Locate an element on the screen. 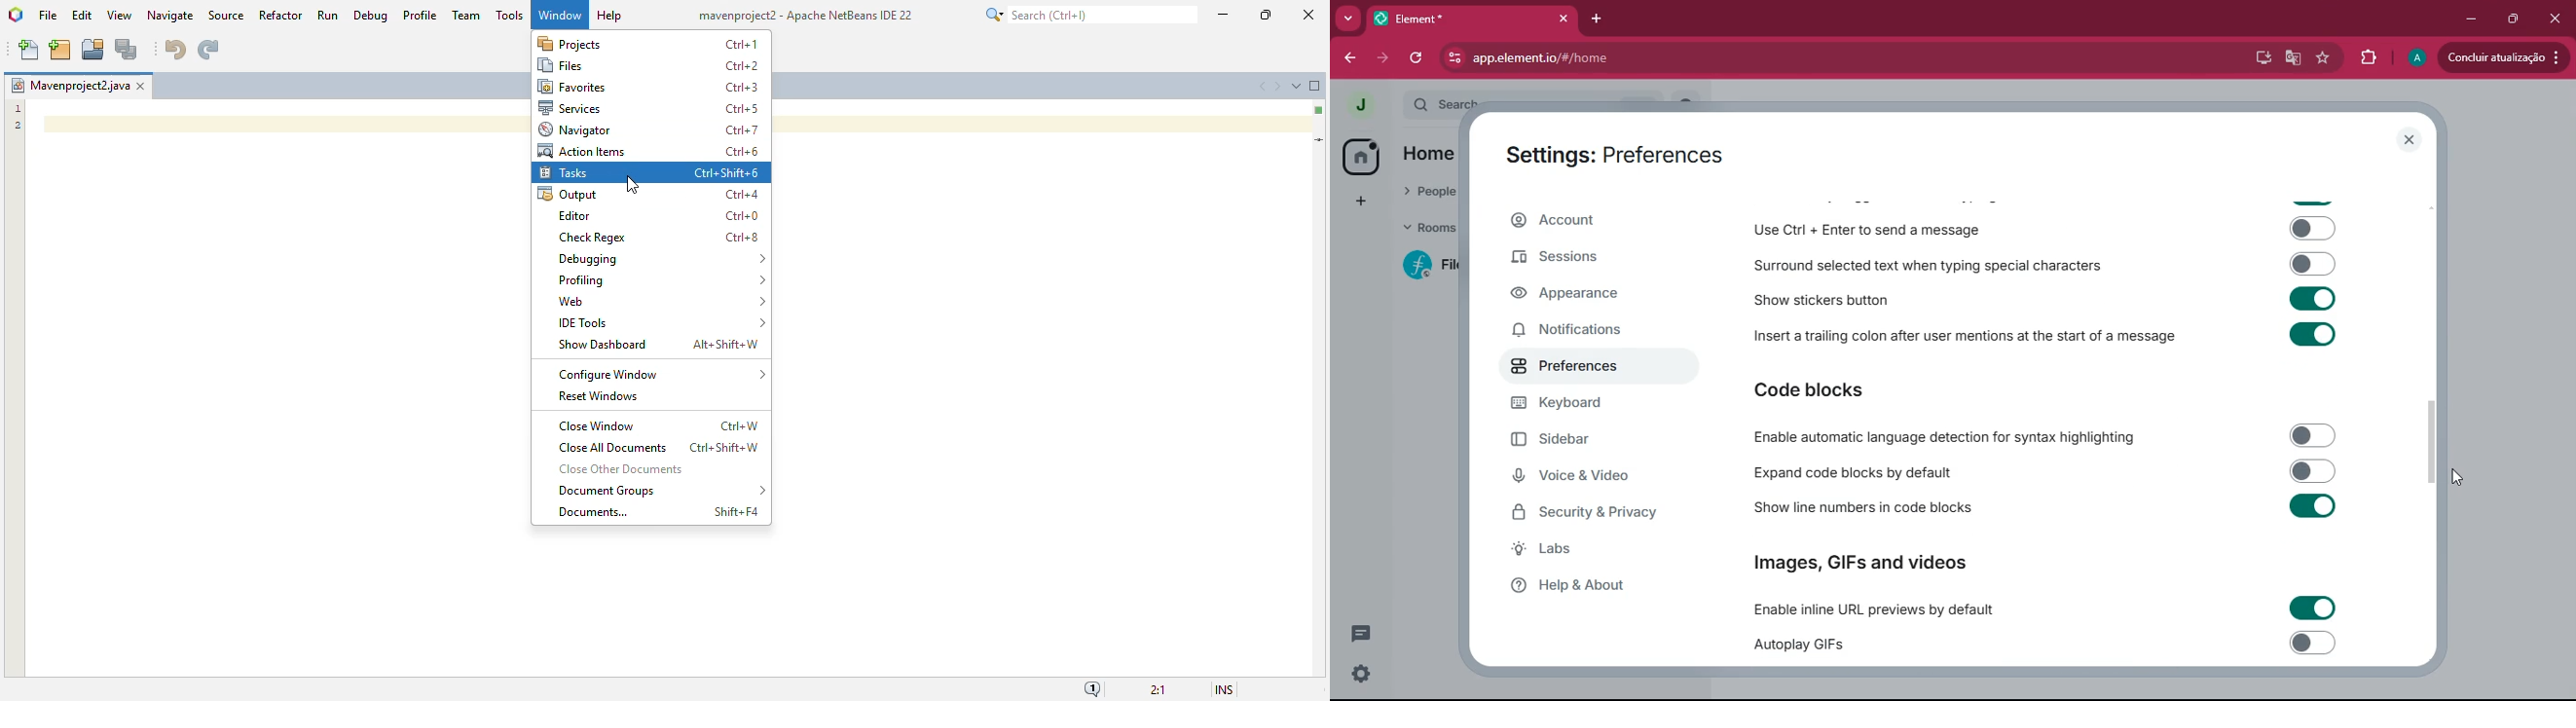 The width and height of the screenshot is (2576, 728). Surround selected text when typing special characters is located at coordinates (2042, 265).